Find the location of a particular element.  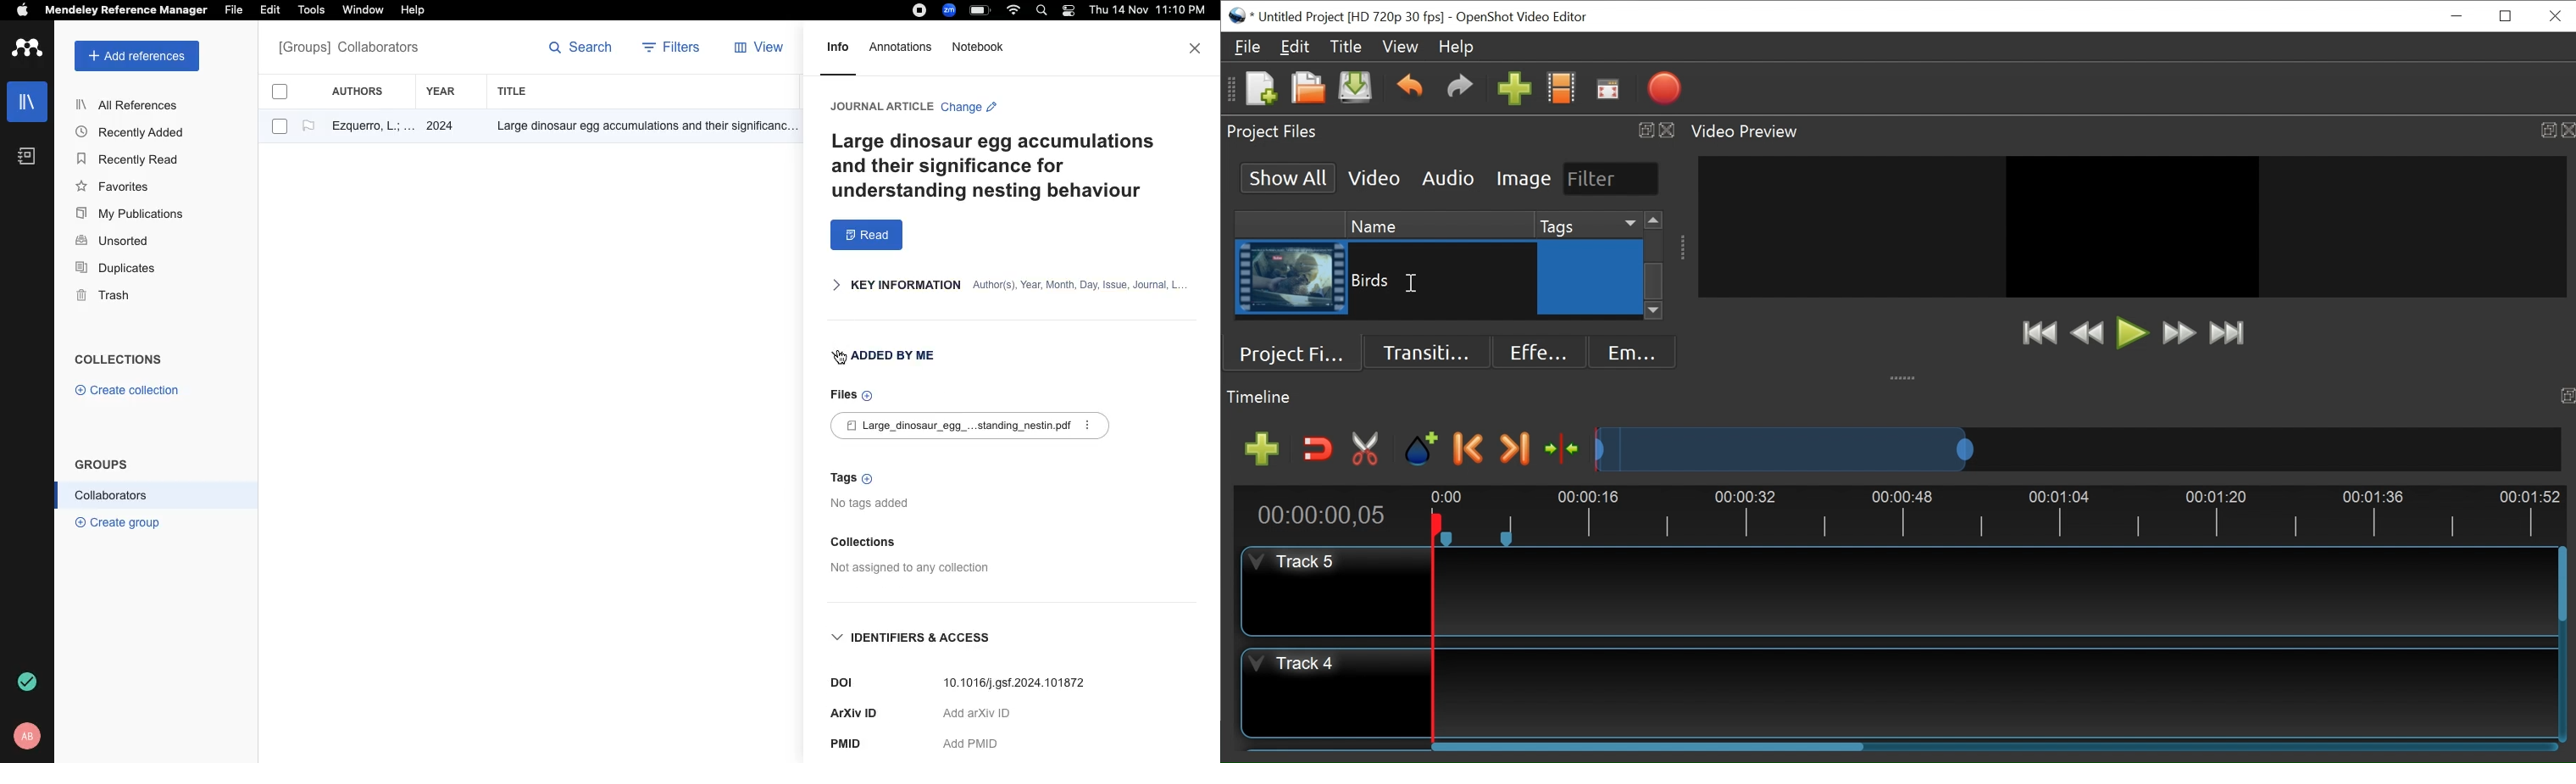

Center the timeline on the playhead is located at coordinates (1560, 447).